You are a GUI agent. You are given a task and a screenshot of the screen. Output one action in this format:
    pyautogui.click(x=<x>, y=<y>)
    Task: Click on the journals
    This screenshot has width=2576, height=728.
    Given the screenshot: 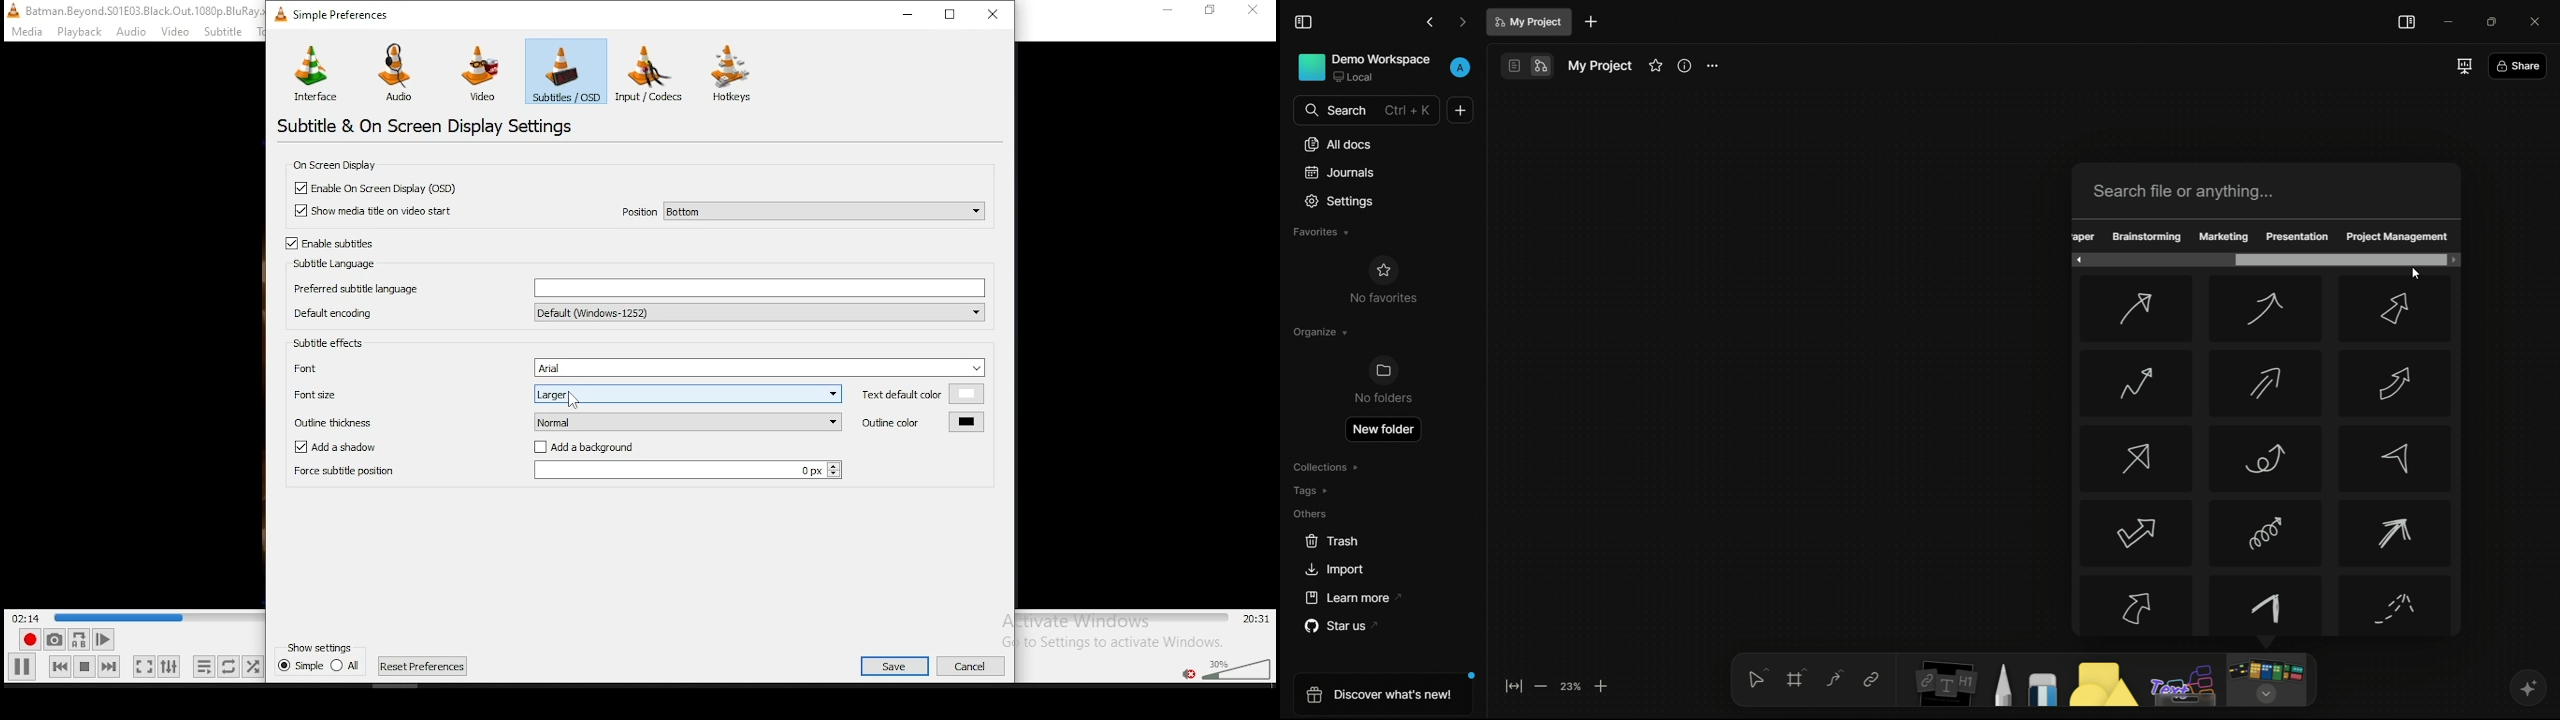 What is the action you would take?
    pyautogui.click(x=1340, y=173)
    